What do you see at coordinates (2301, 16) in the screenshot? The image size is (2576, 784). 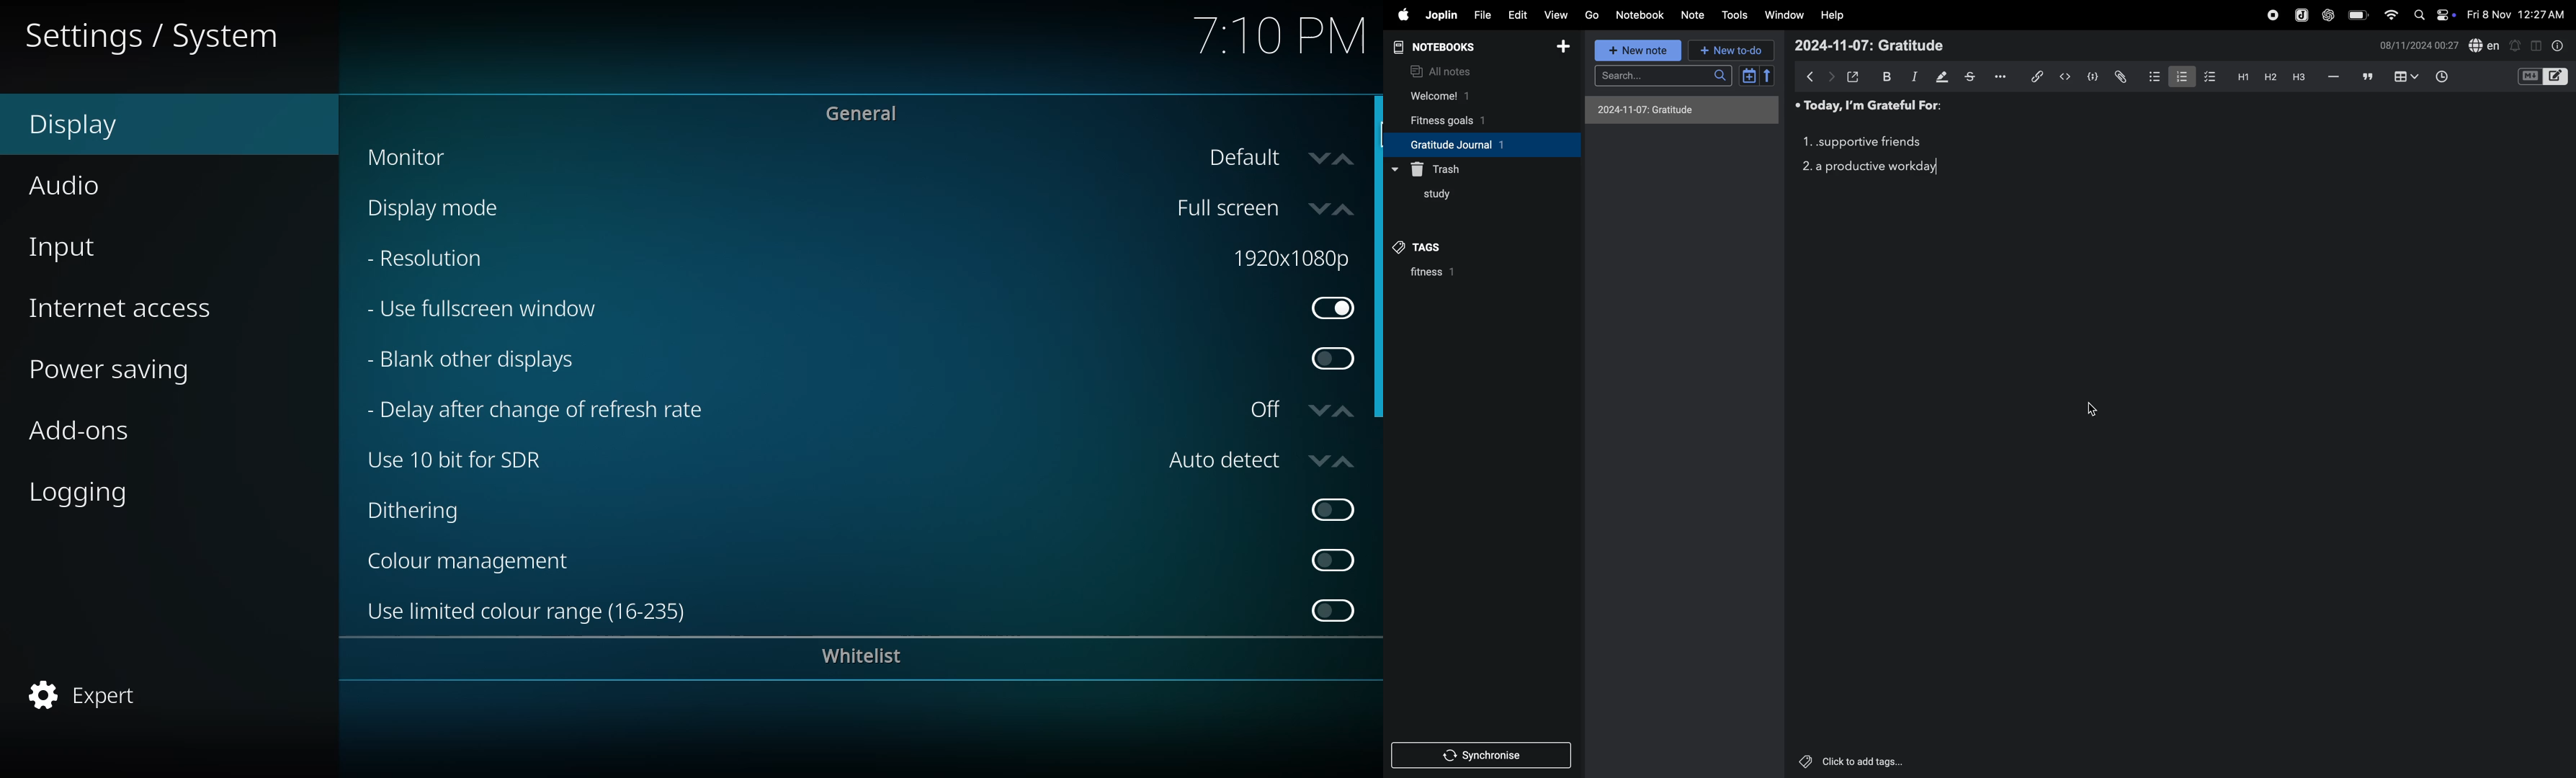 I see `joplin menu` at bounding box center [2301, 16].